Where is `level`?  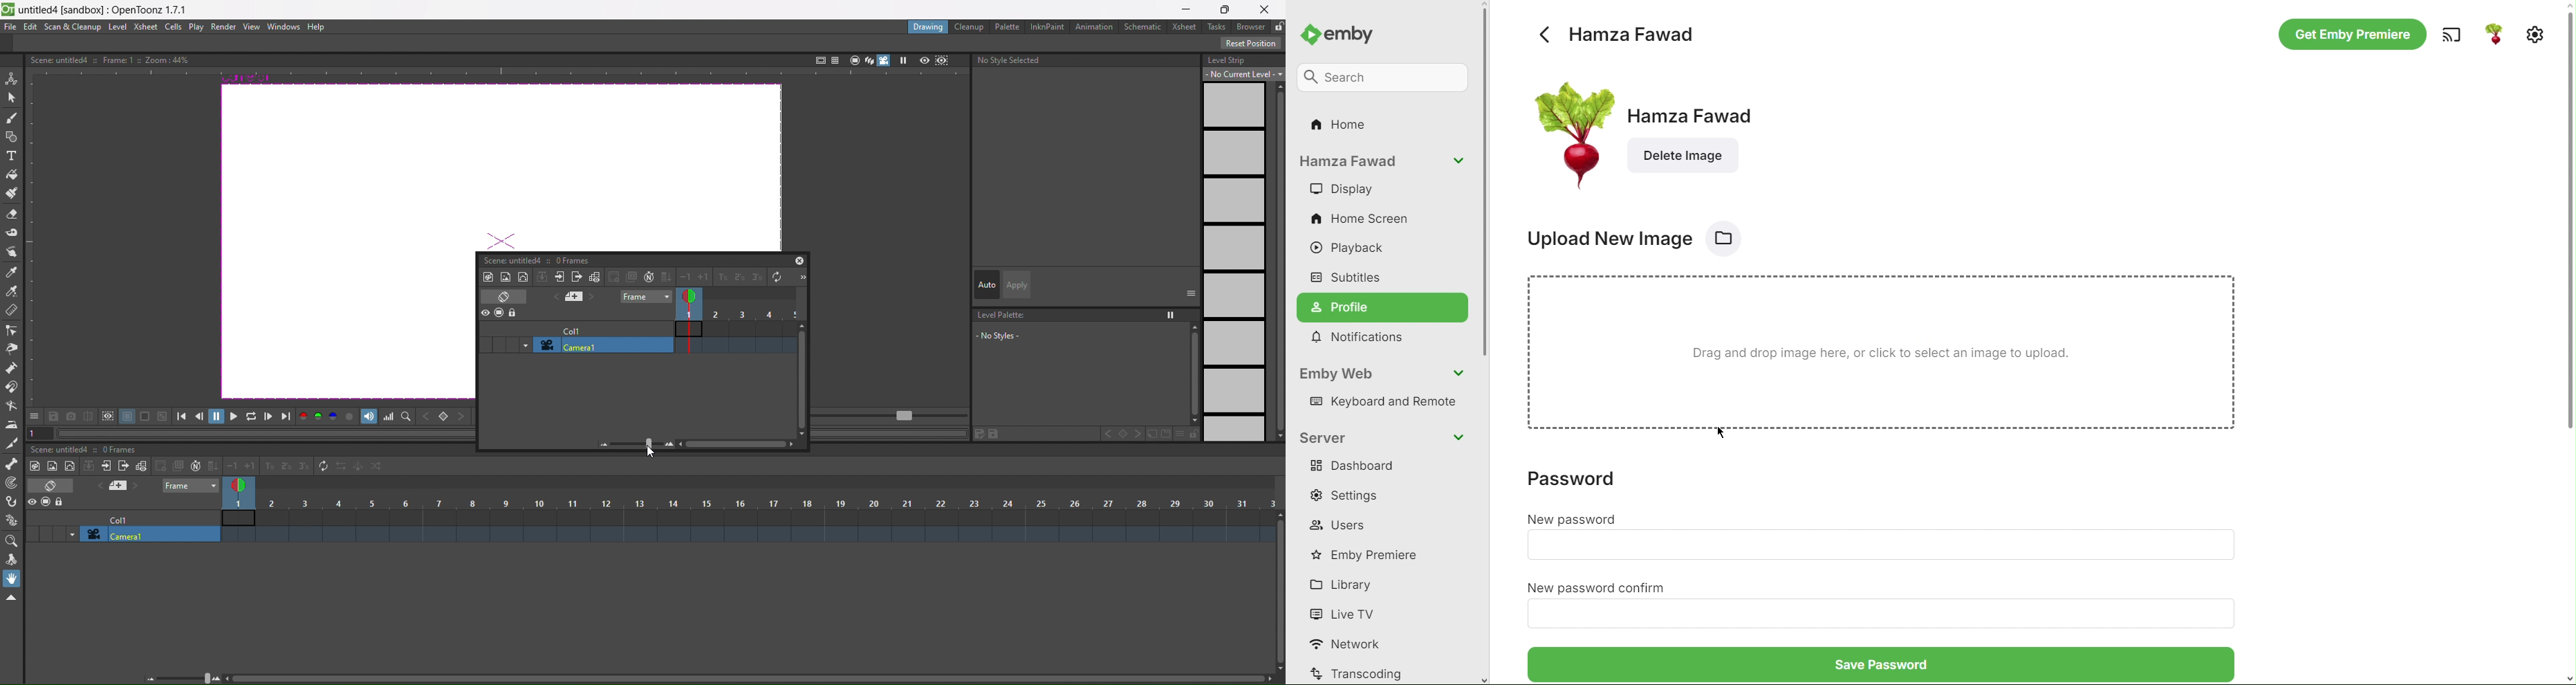 level is located at coordinates (119, 27).